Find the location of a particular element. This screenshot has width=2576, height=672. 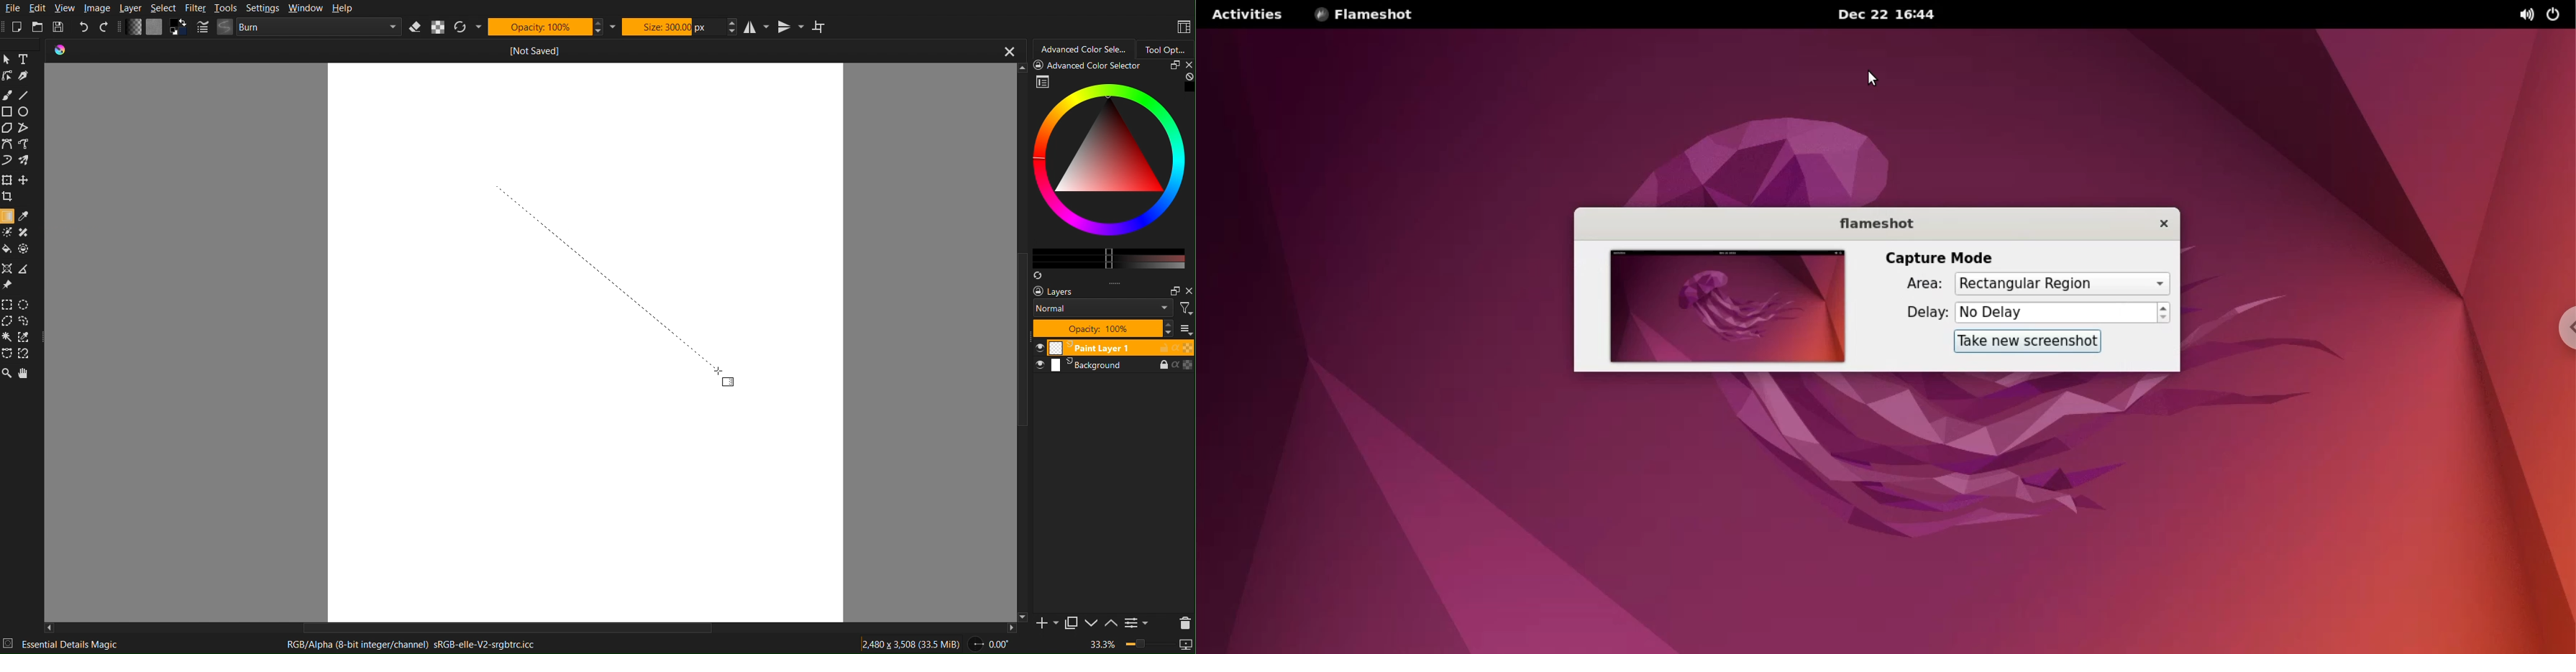

Color Picker is located at coordinates (26, 216).